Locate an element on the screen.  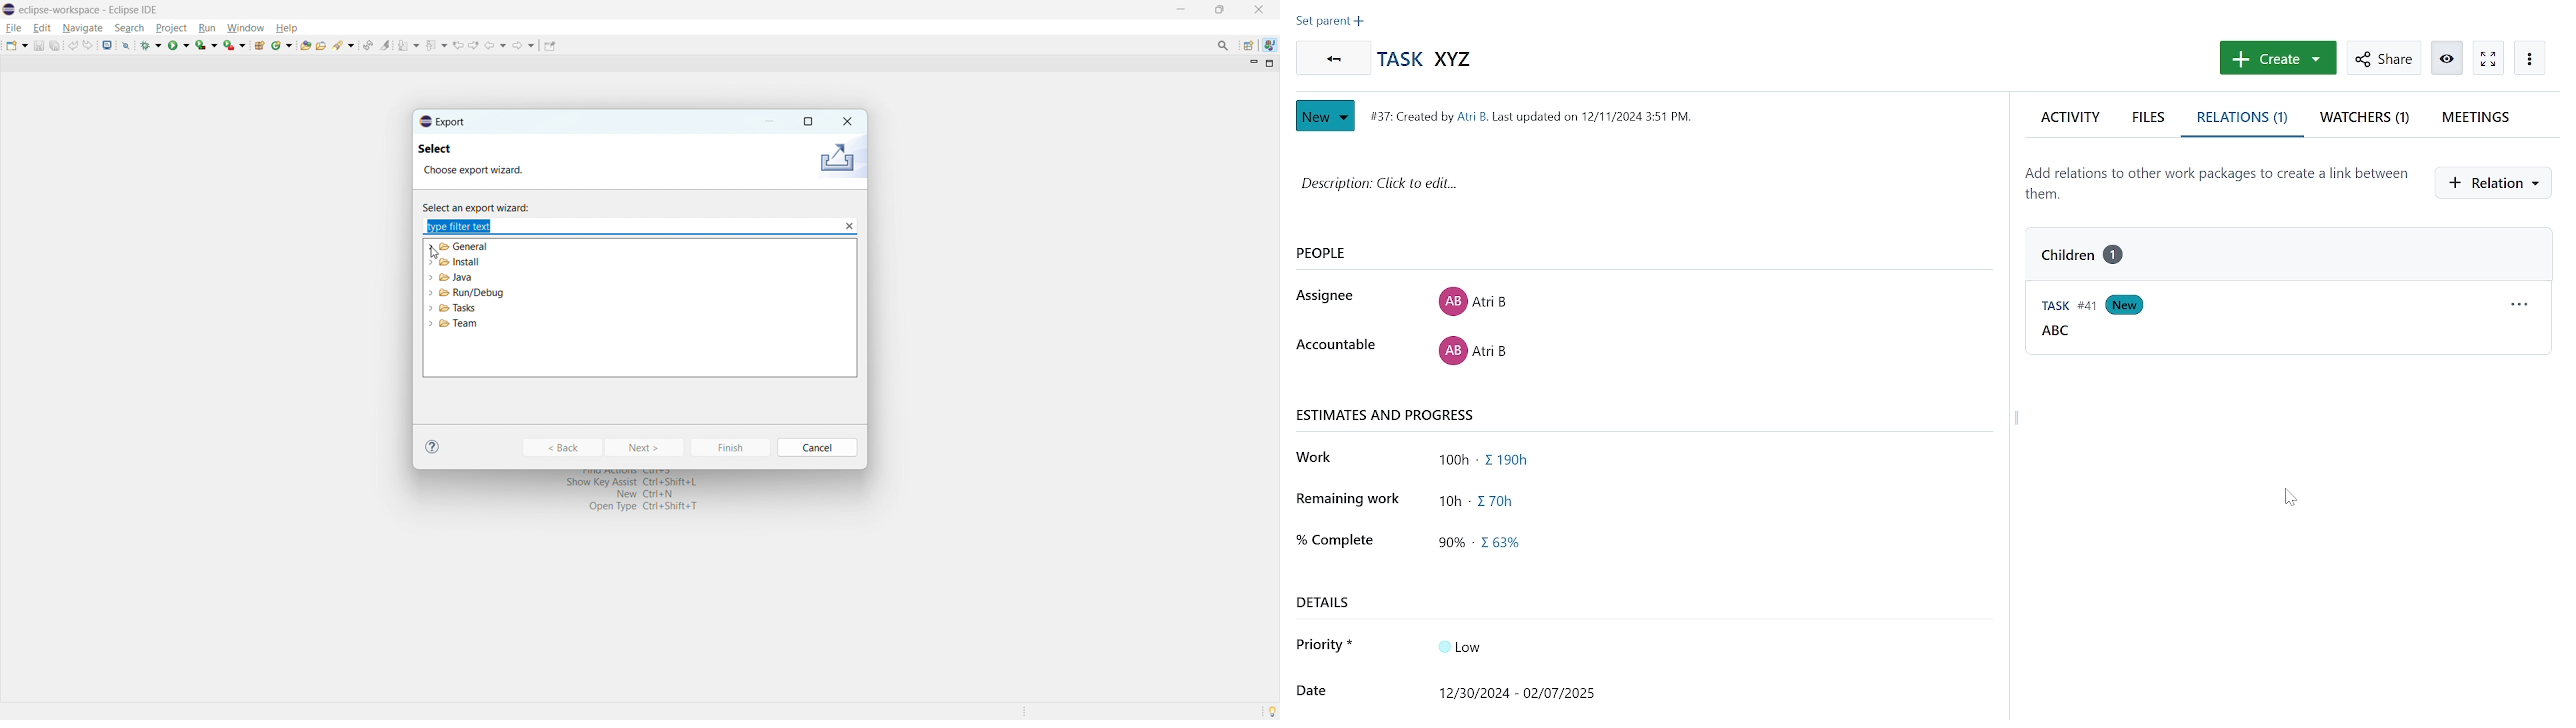
date is located at coordinates (1524, 690).